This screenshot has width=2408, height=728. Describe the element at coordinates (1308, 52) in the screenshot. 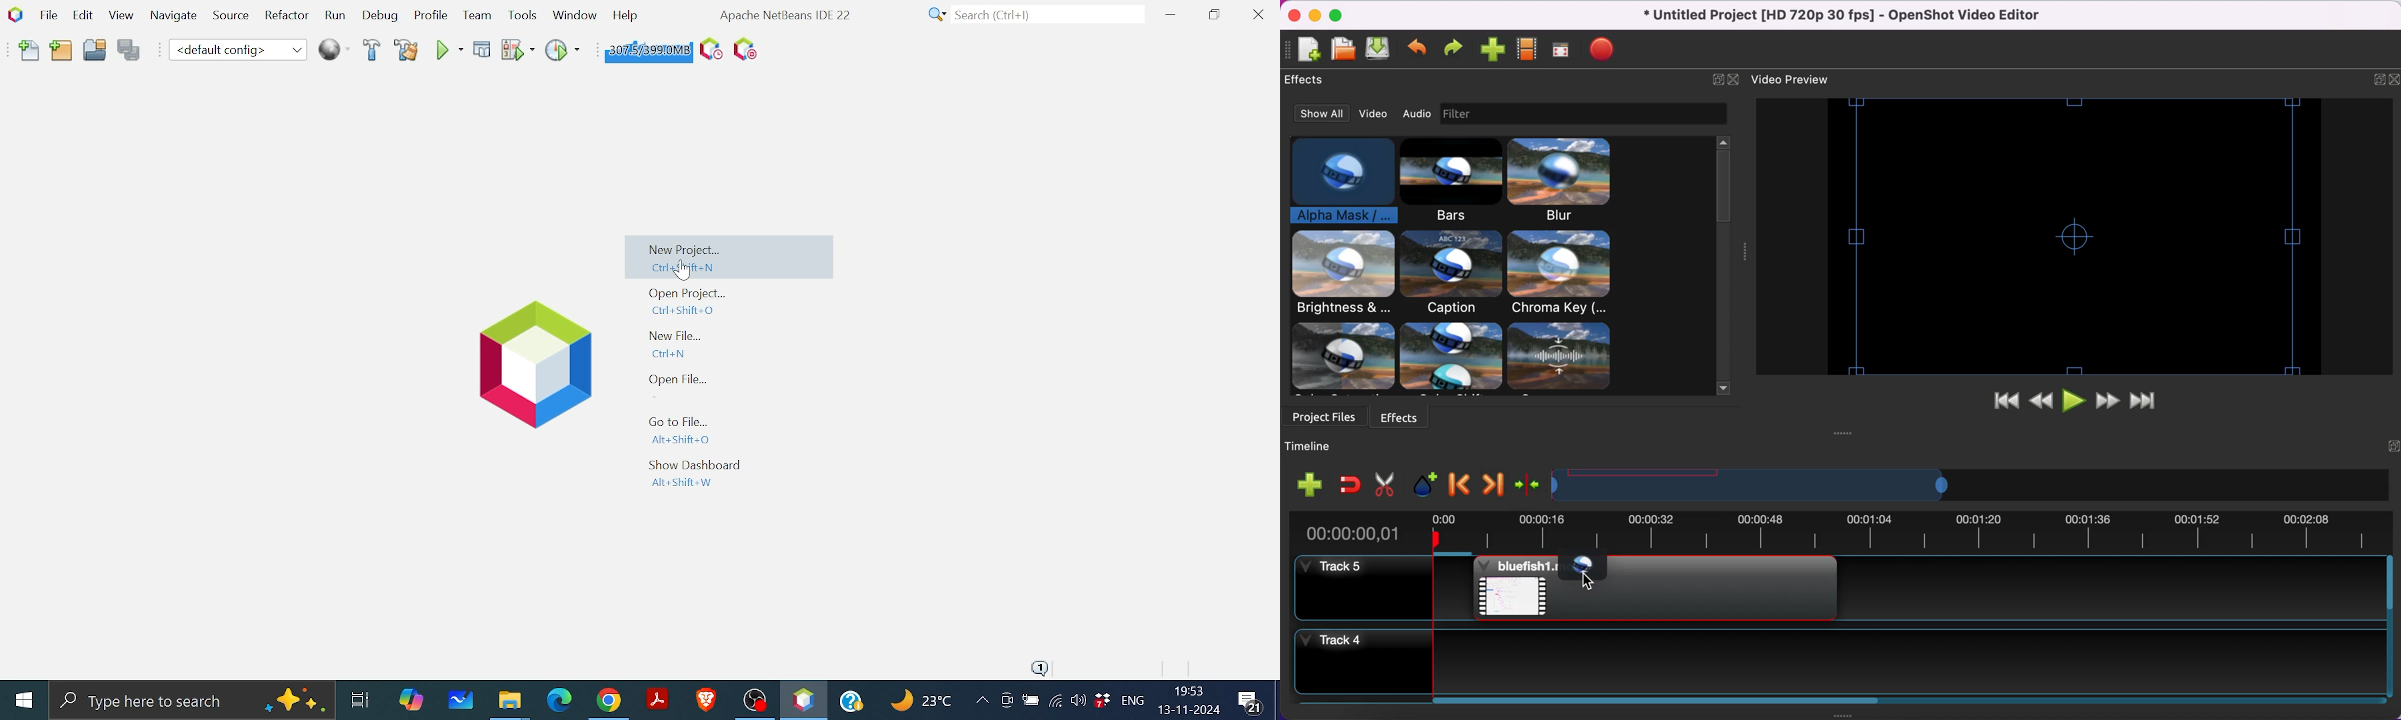

I see `add new file` at that location.